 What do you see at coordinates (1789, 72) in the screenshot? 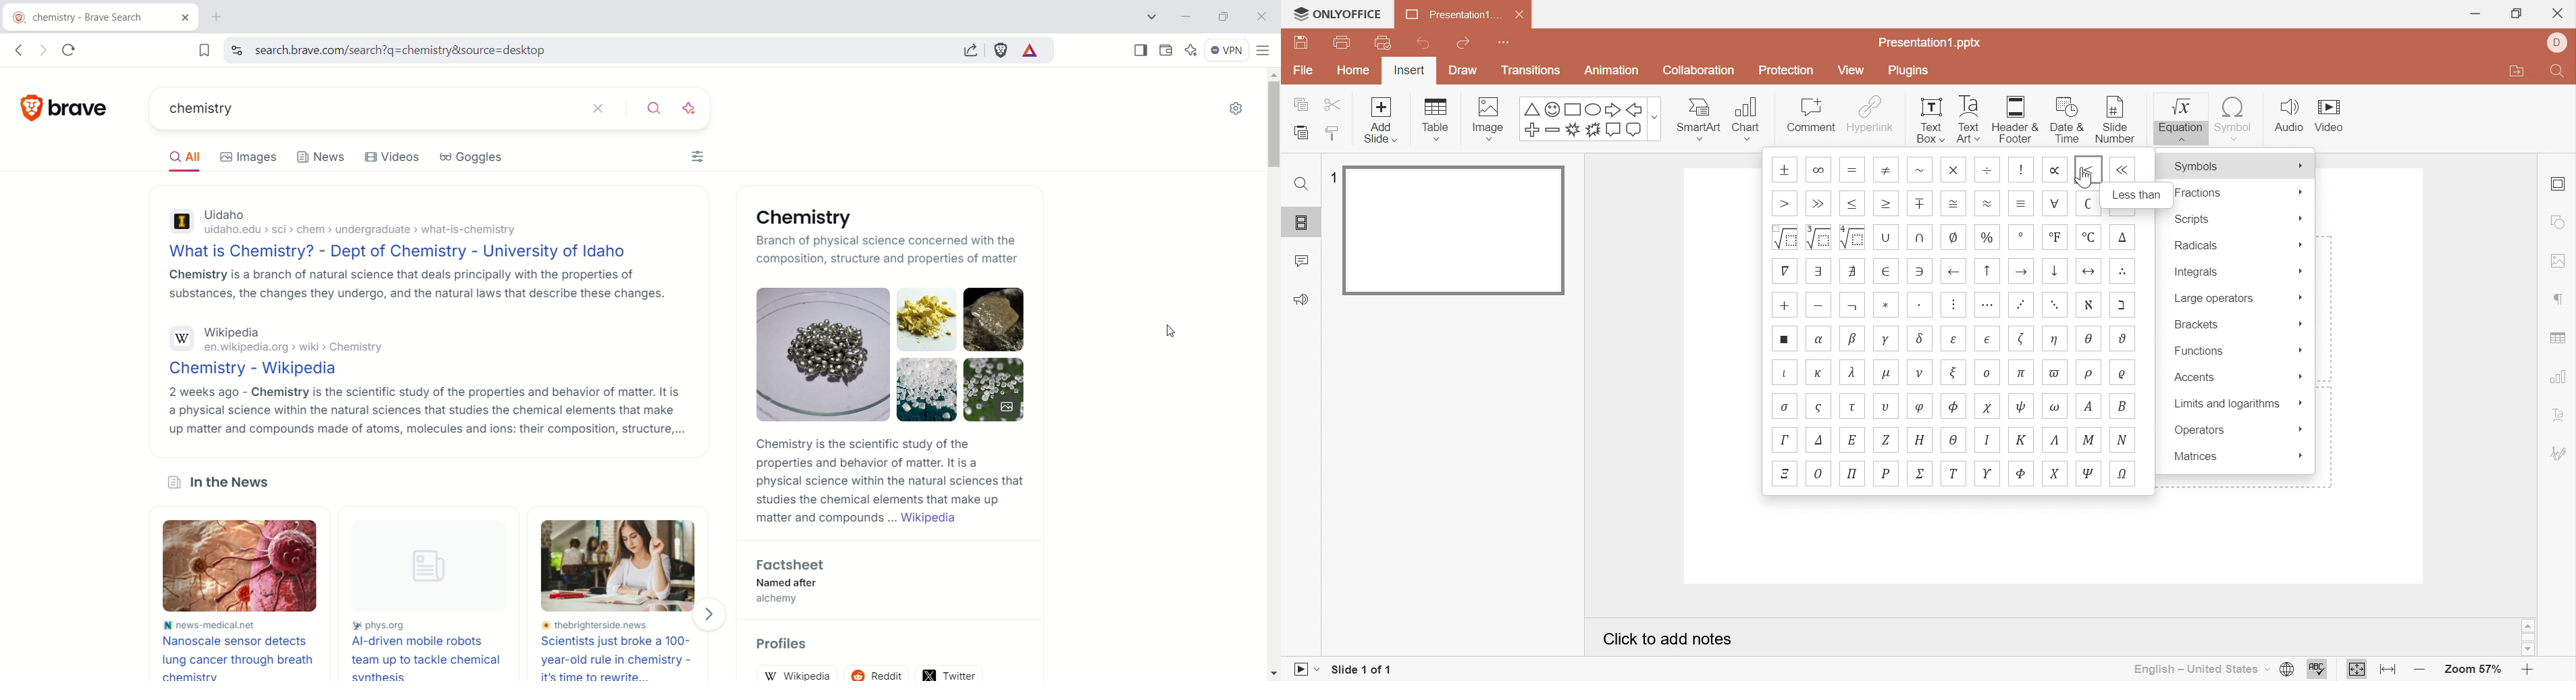
I see `Protection` at bounding box center [1789, 72].